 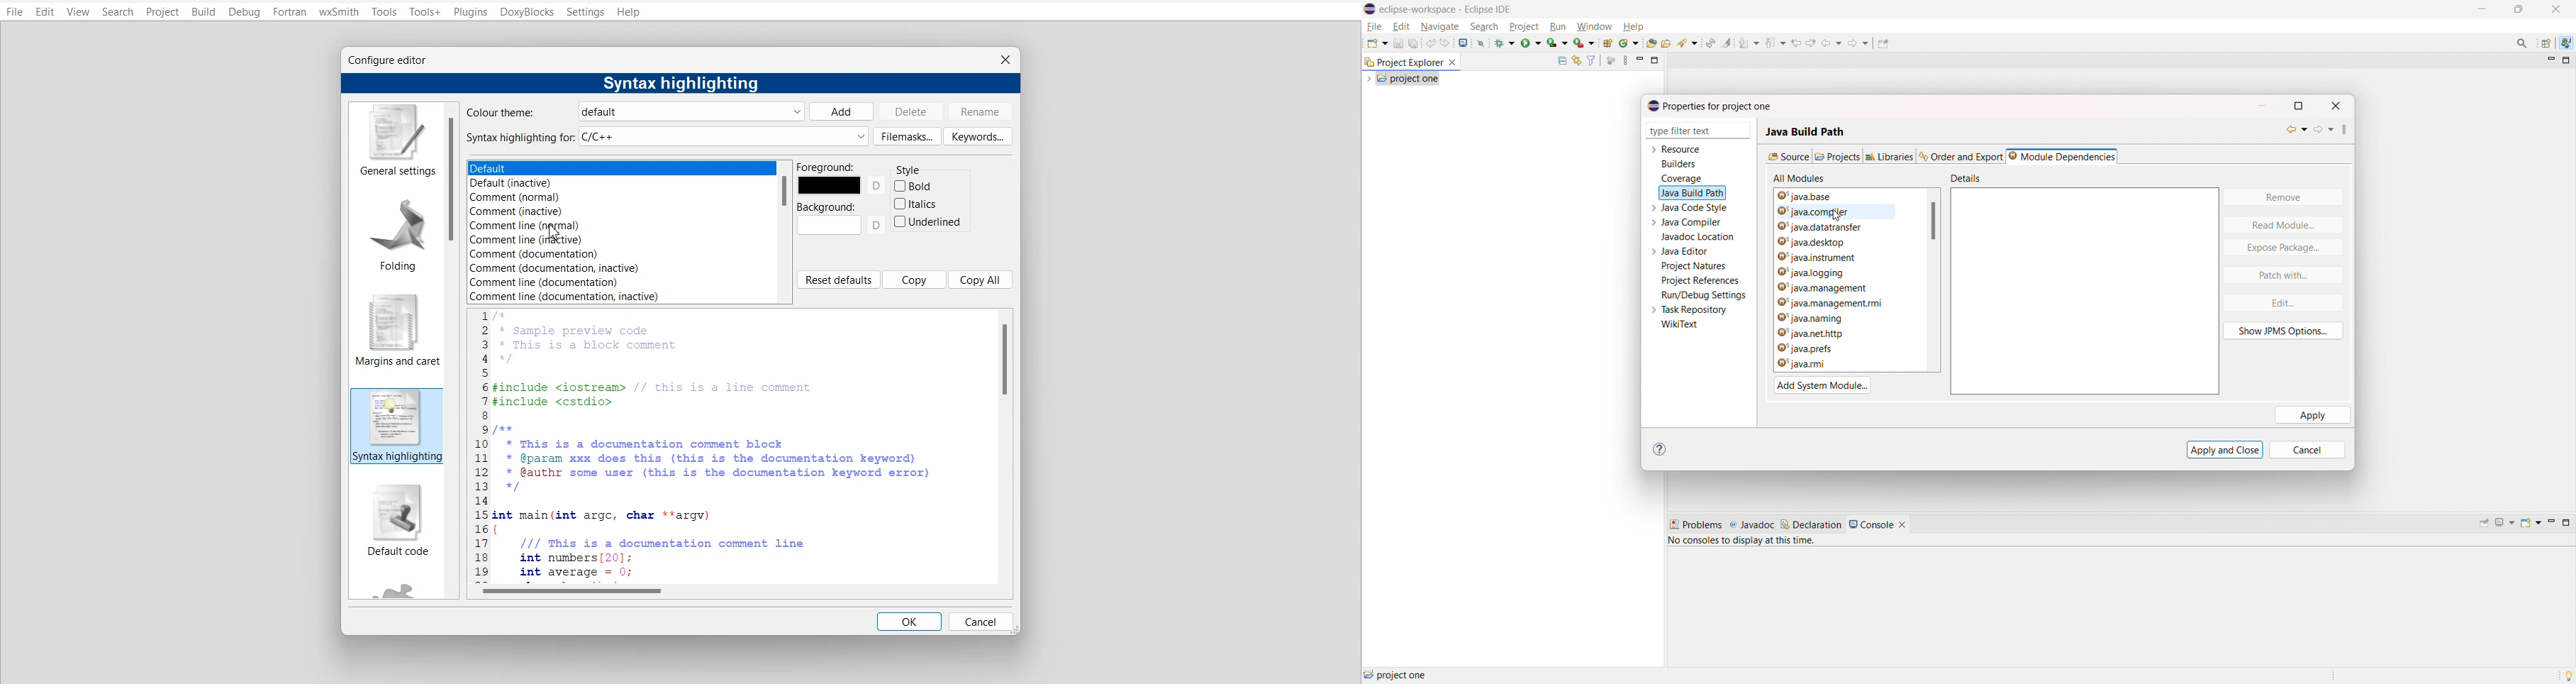 I want to click on back, so click(x=1832, y=42).